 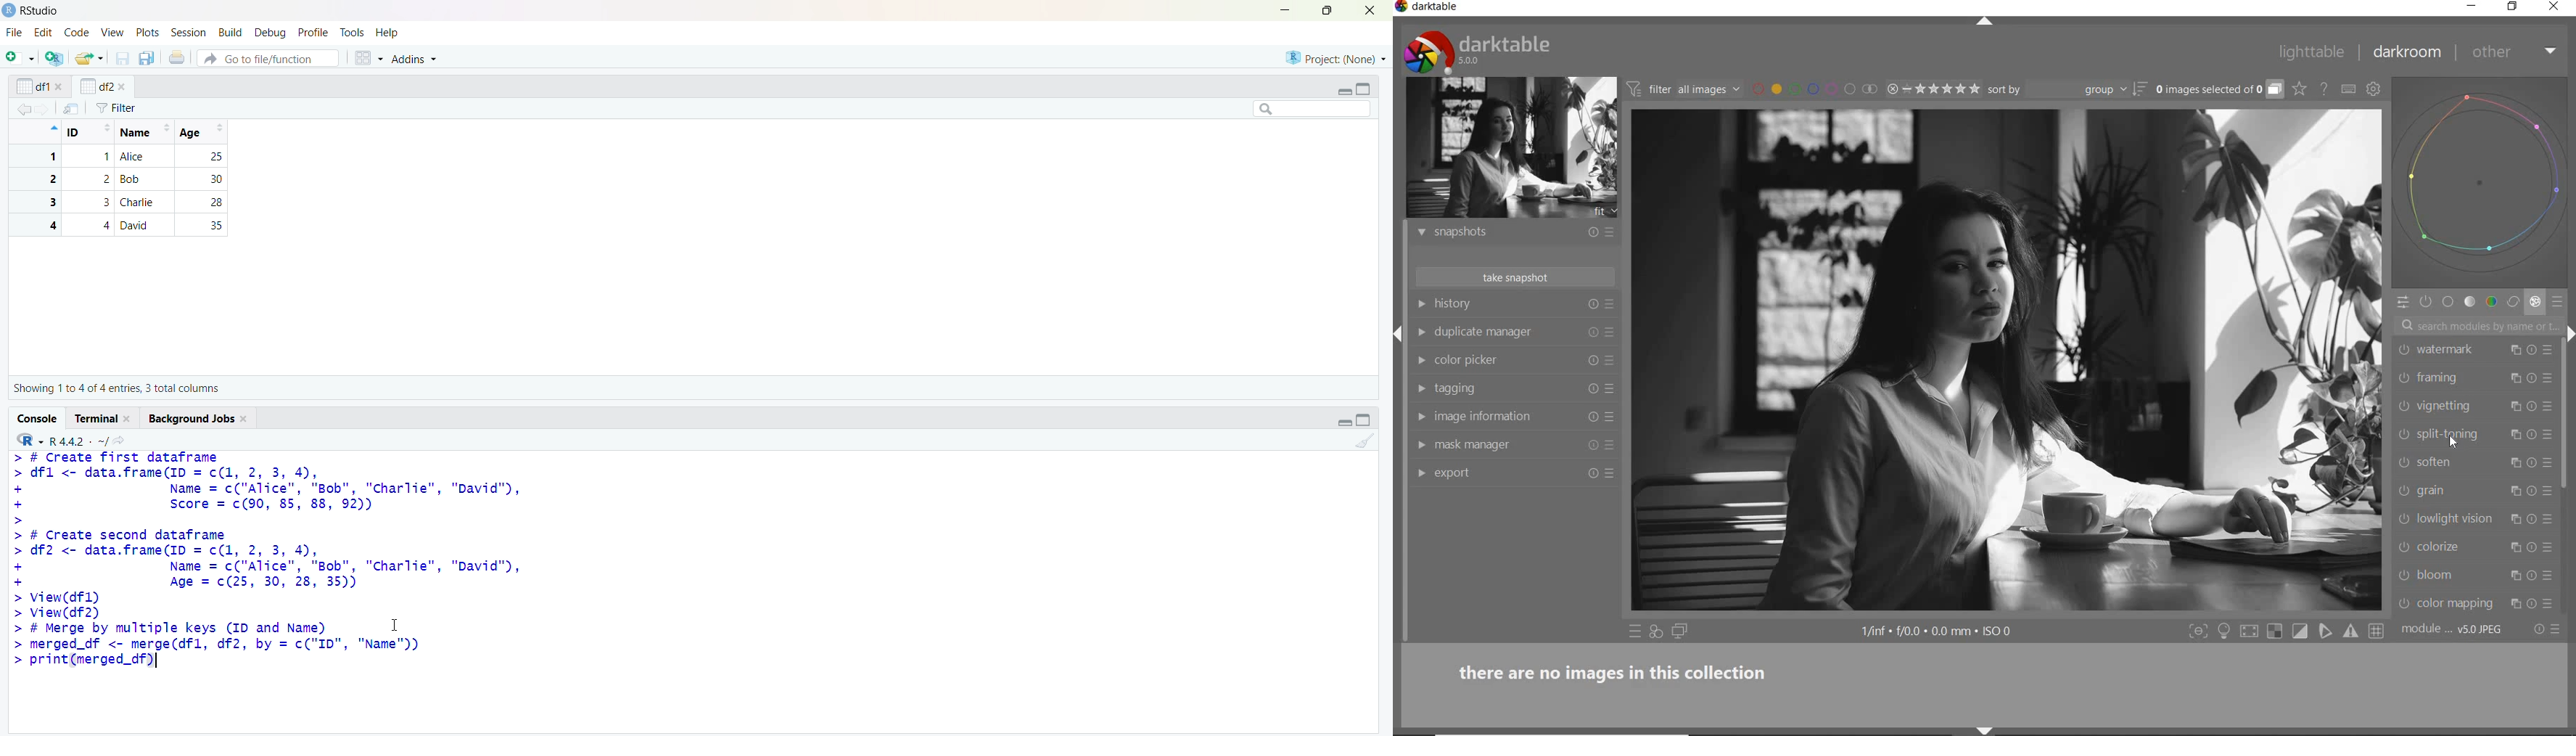 What do you see at coordinates (33, 86) in the screenshot?
I see `df1` at bounding box center [33, 86].